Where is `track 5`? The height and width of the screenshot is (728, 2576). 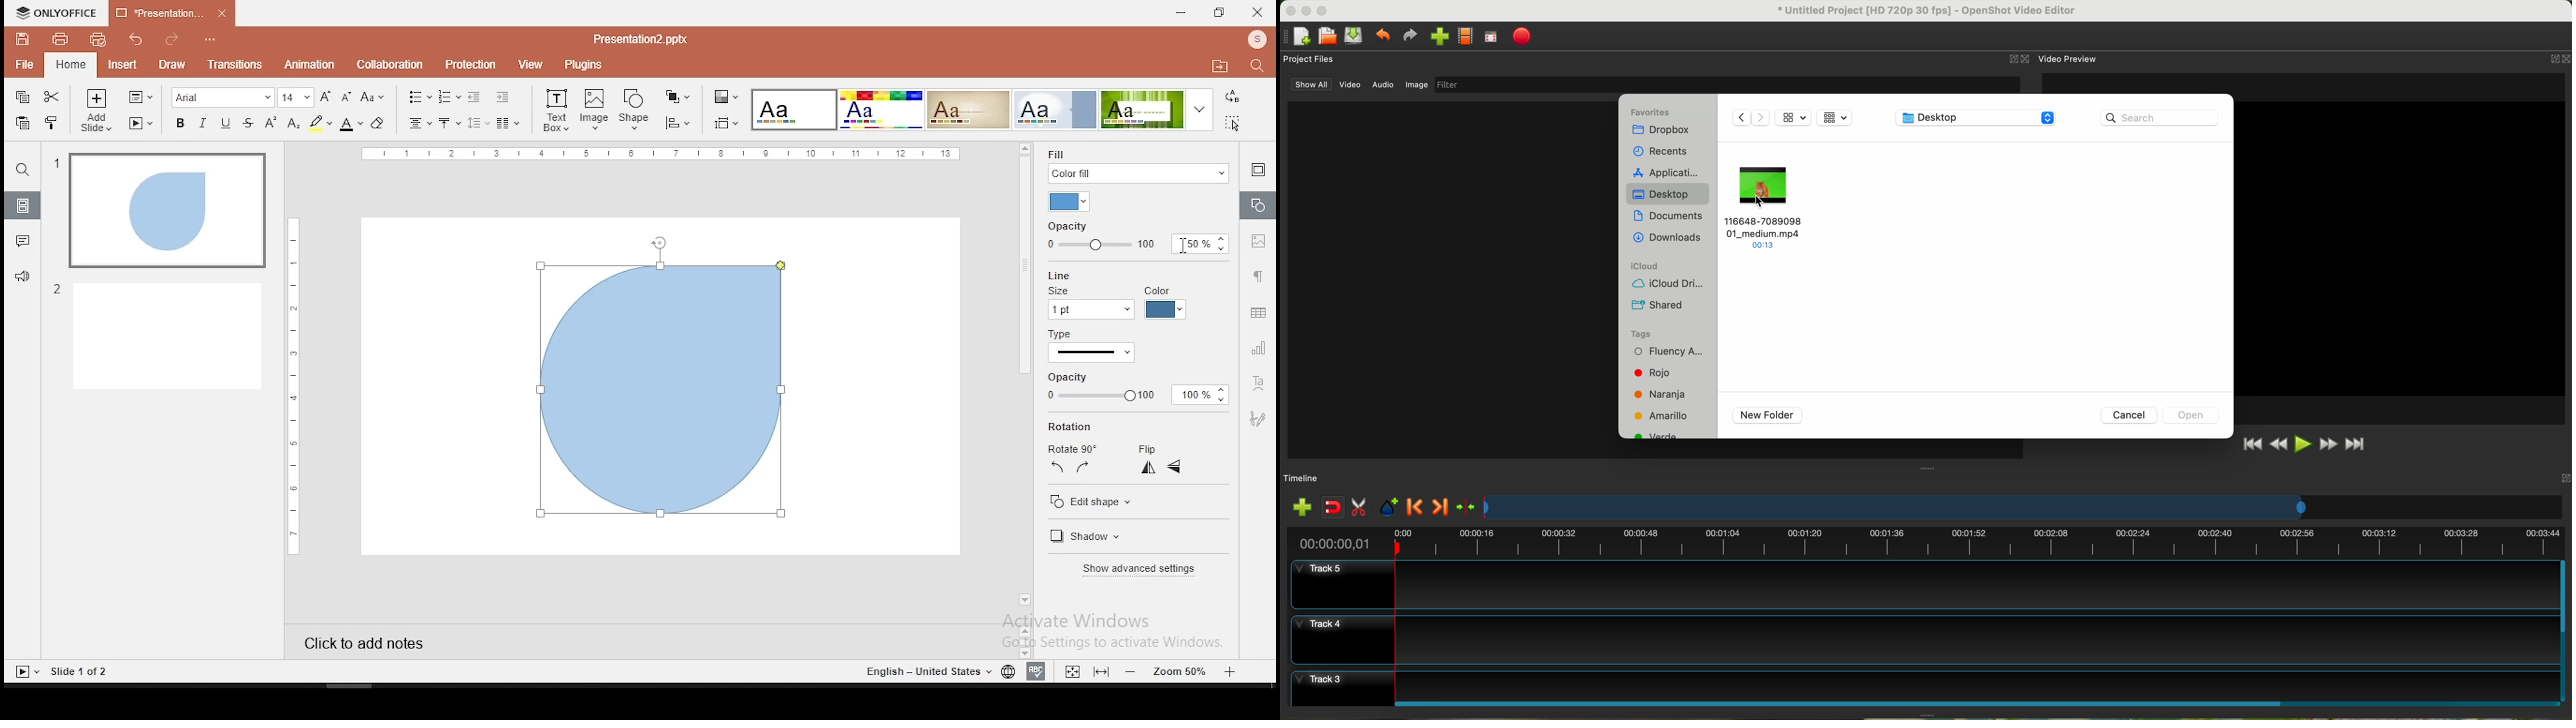 track 5 is located at coordinates (1927, 585).